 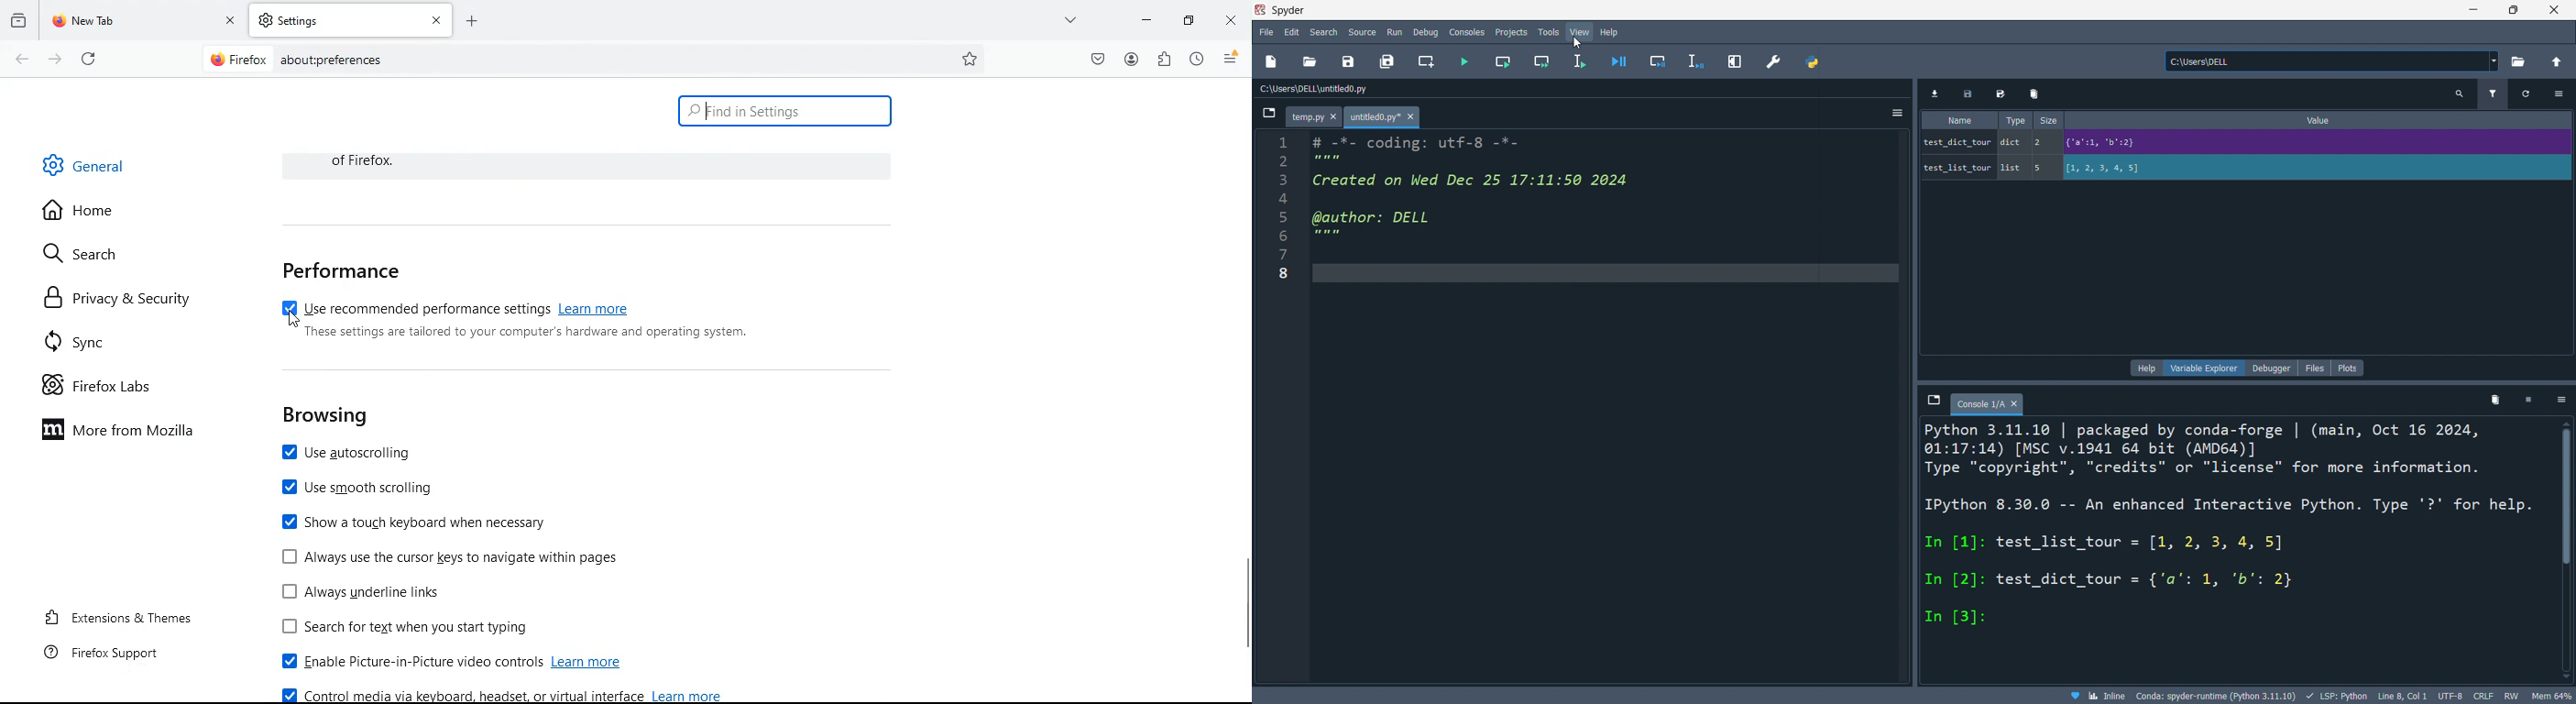 What do you see at coordinates (115, 618) in the screenshot?
I see `extensions & themes` at bounding box center [115, 618].